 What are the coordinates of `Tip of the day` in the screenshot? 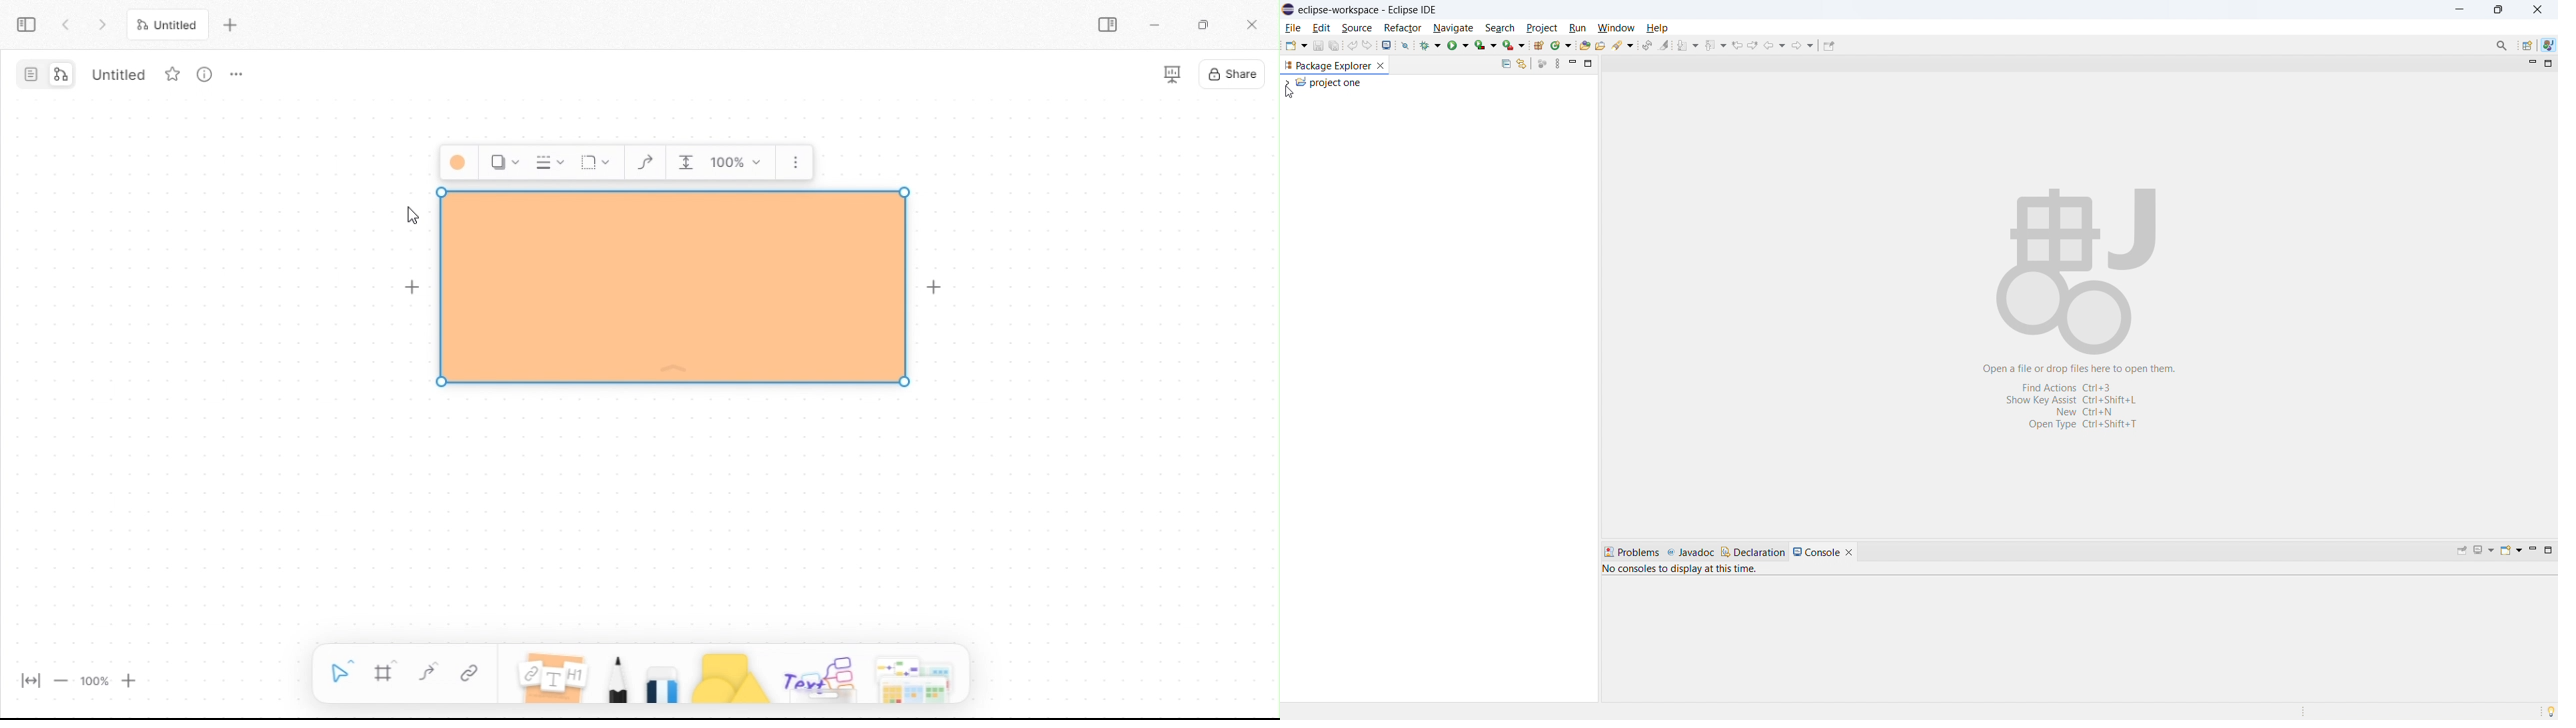 It's located at (2550, 713).